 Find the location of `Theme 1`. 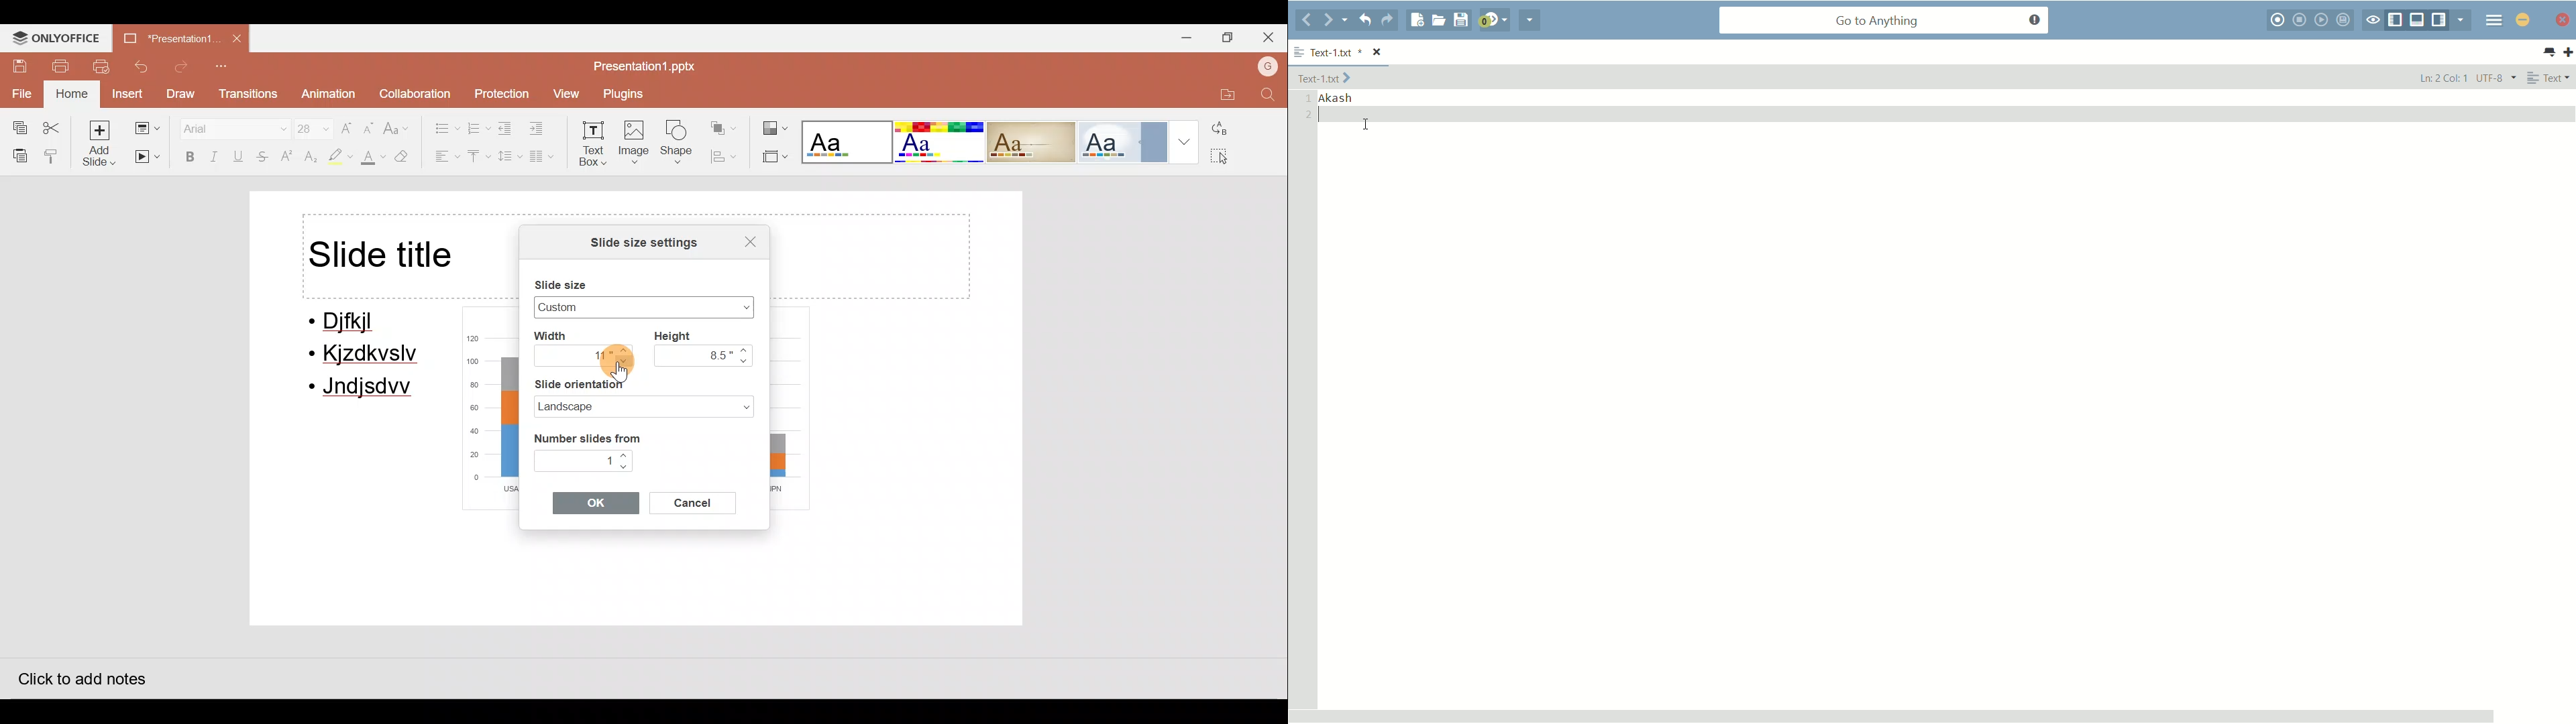

Theme 1 is located at coordinates (848, 143).